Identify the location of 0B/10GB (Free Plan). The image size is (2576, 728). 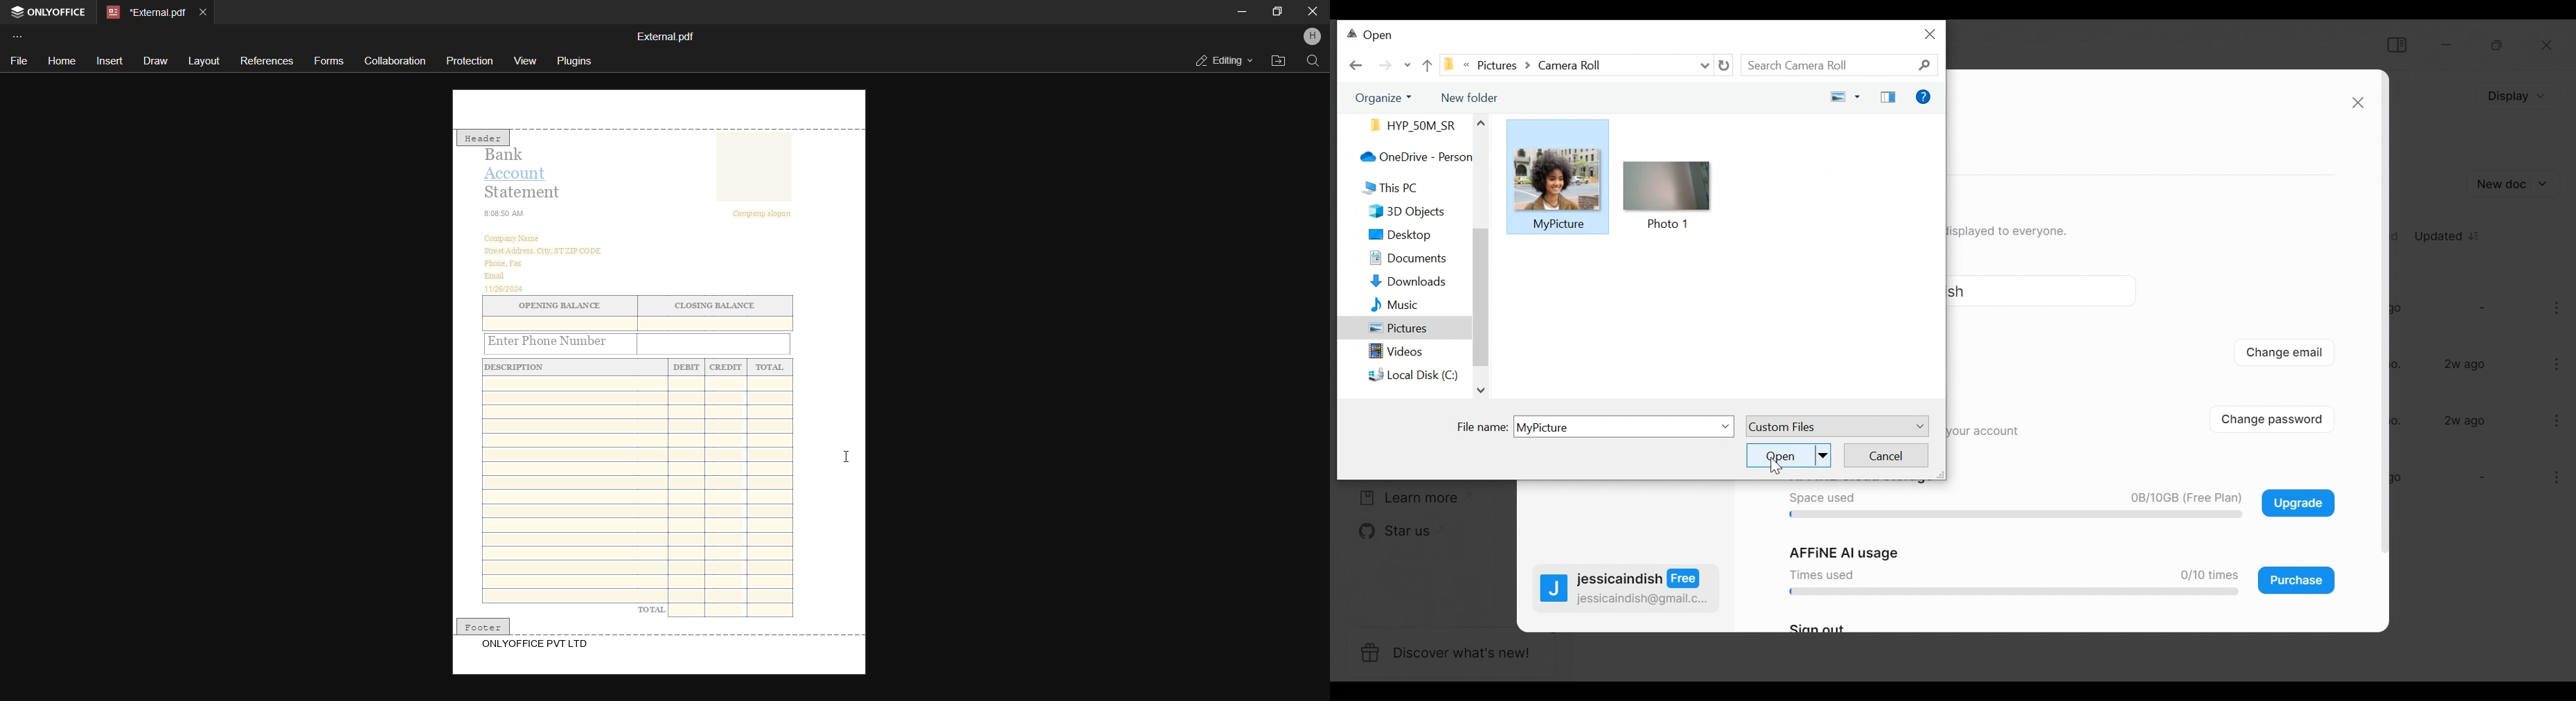
(2181, 498).